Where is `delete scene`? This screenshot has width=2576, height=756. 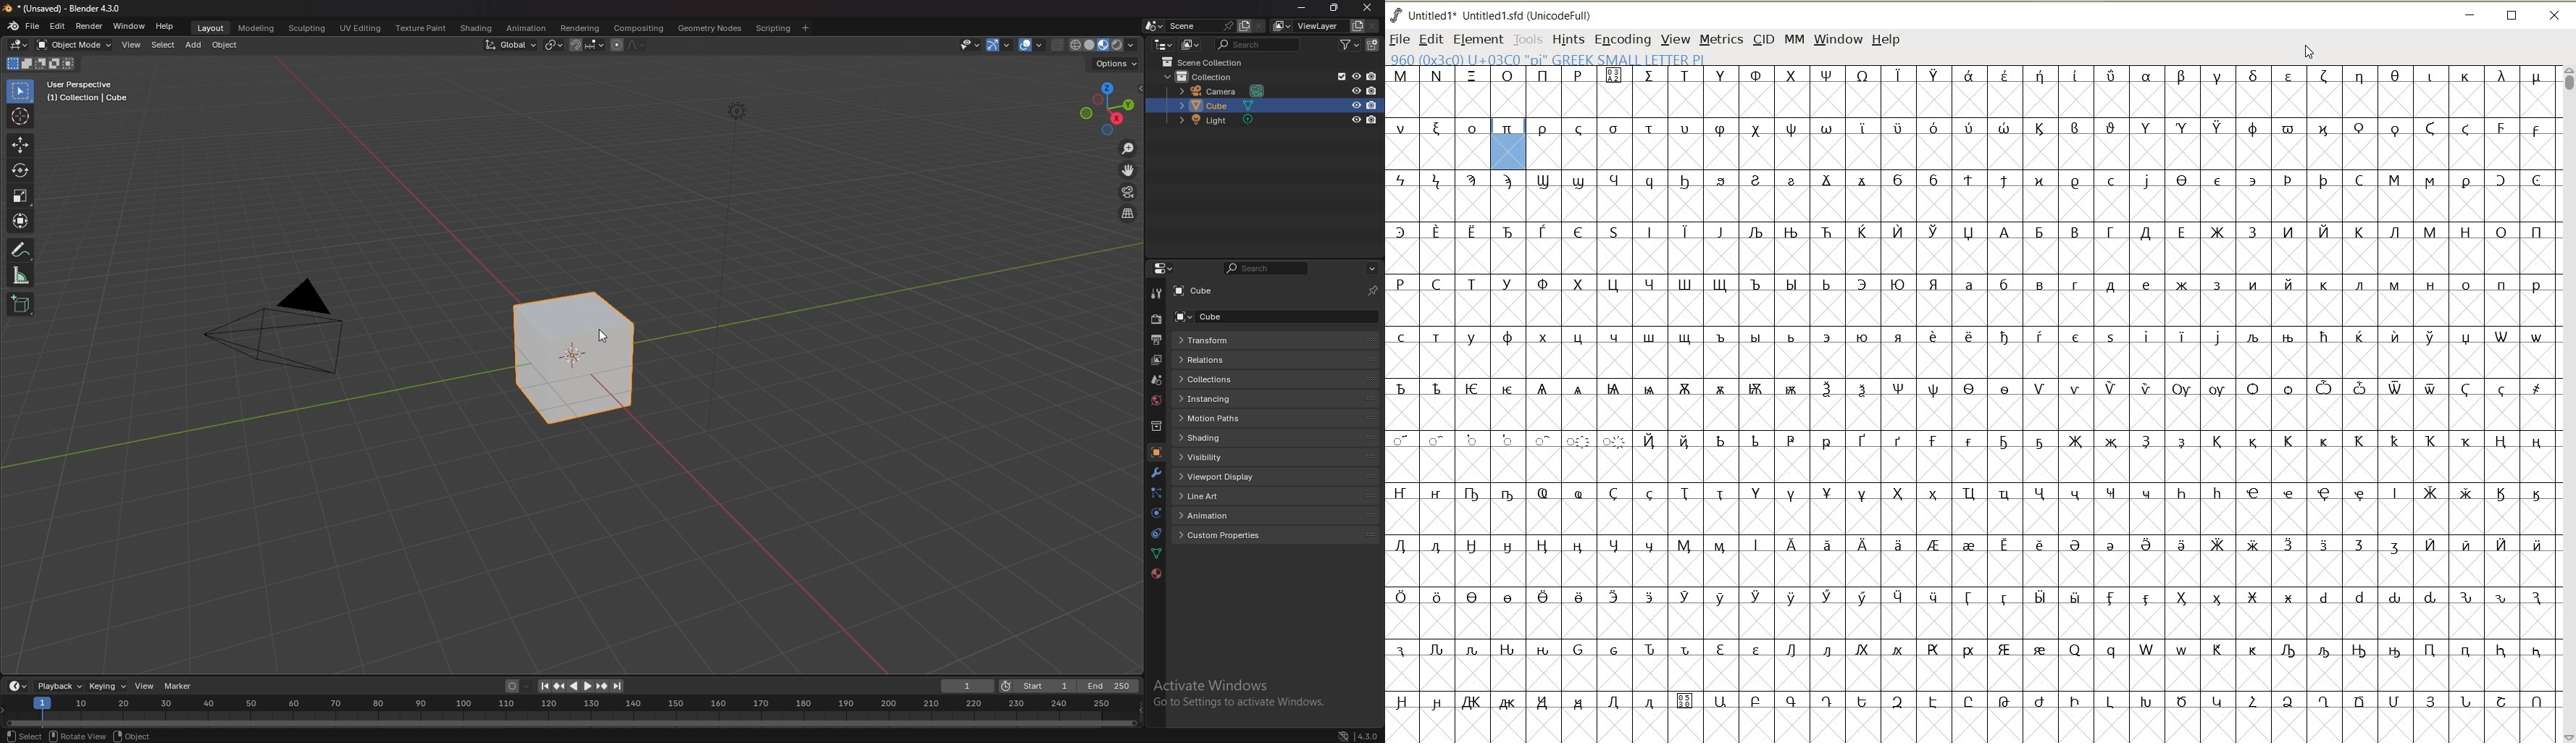 delete scene is located at coordinates (1261, 26).